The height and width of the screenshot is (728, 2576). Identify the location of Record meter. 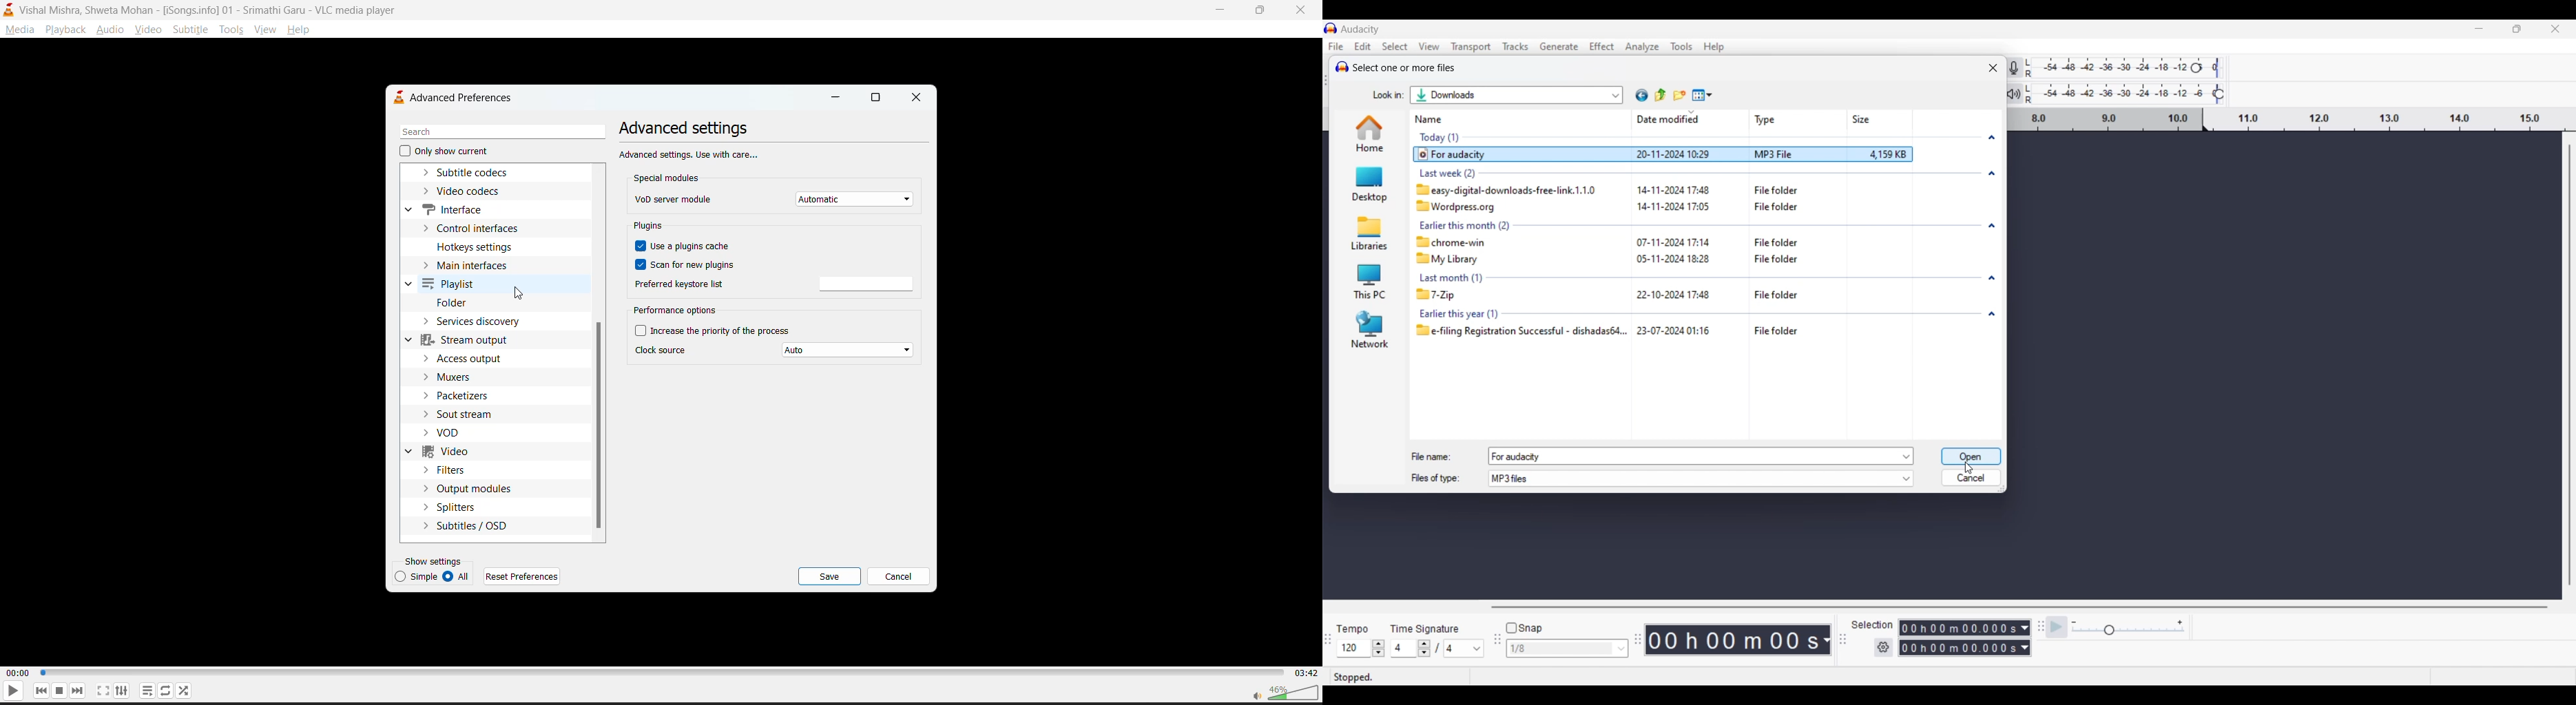
(2023, 67).